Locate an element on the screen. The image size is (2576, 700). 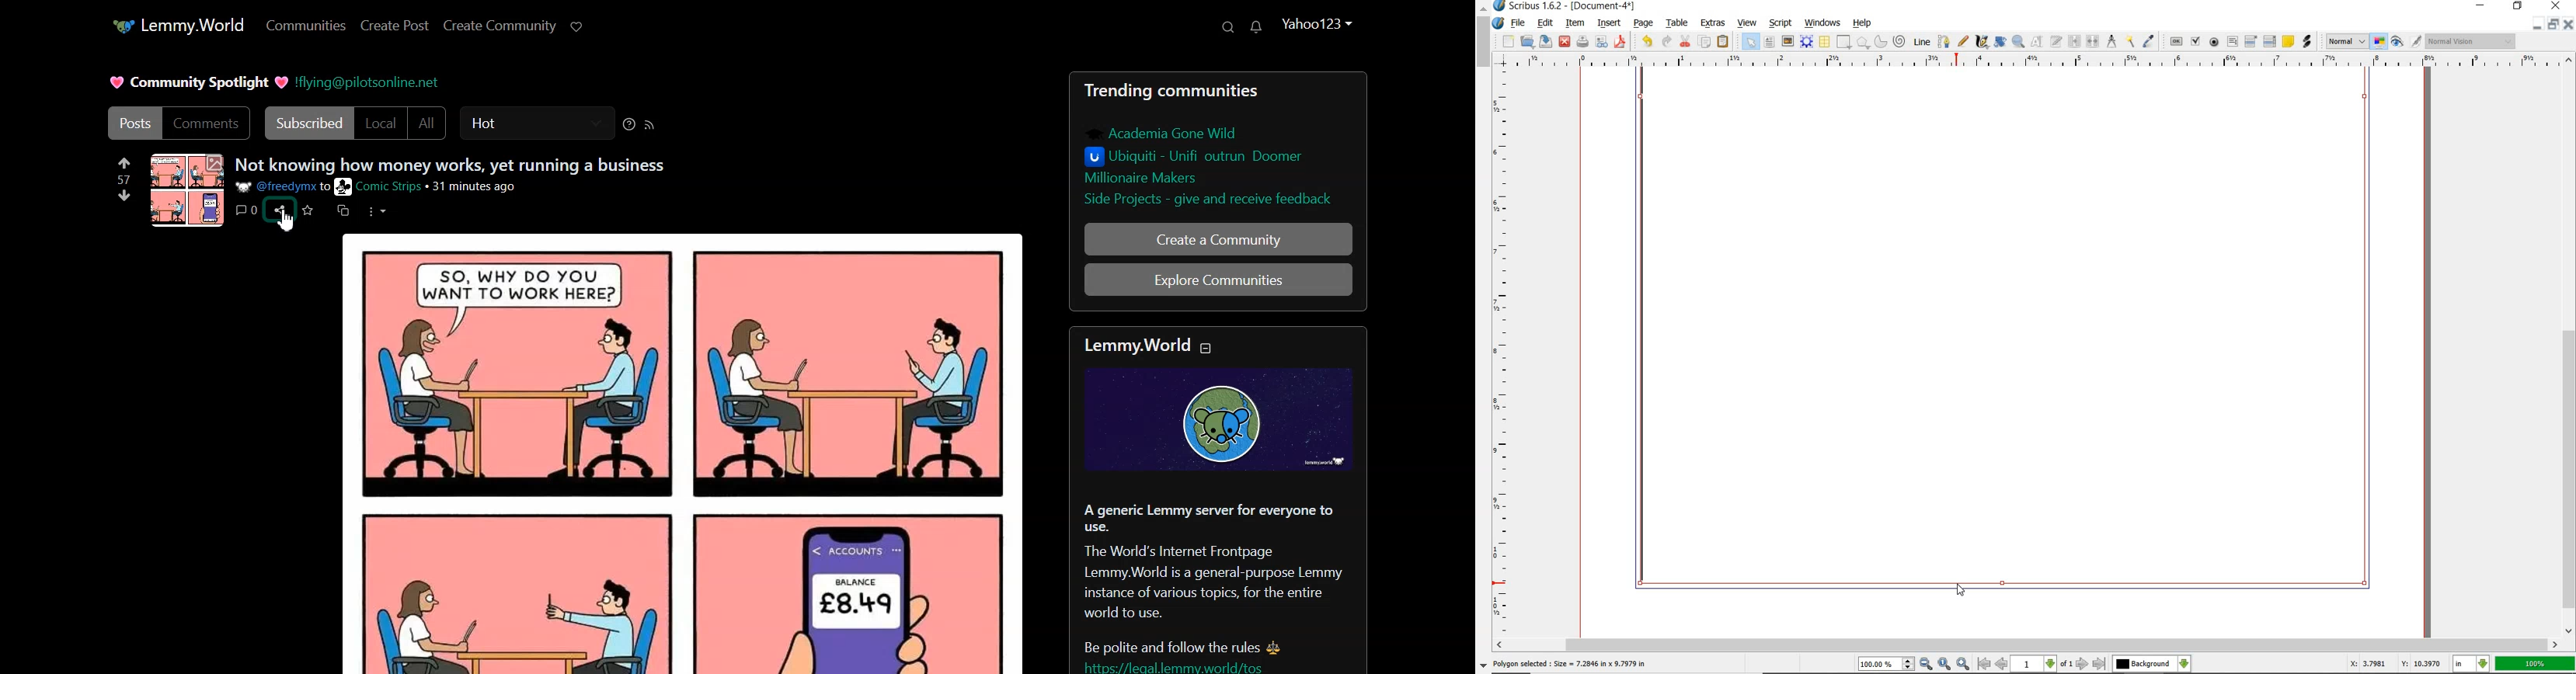
eye dropper is located at coordinates (2149, 39).